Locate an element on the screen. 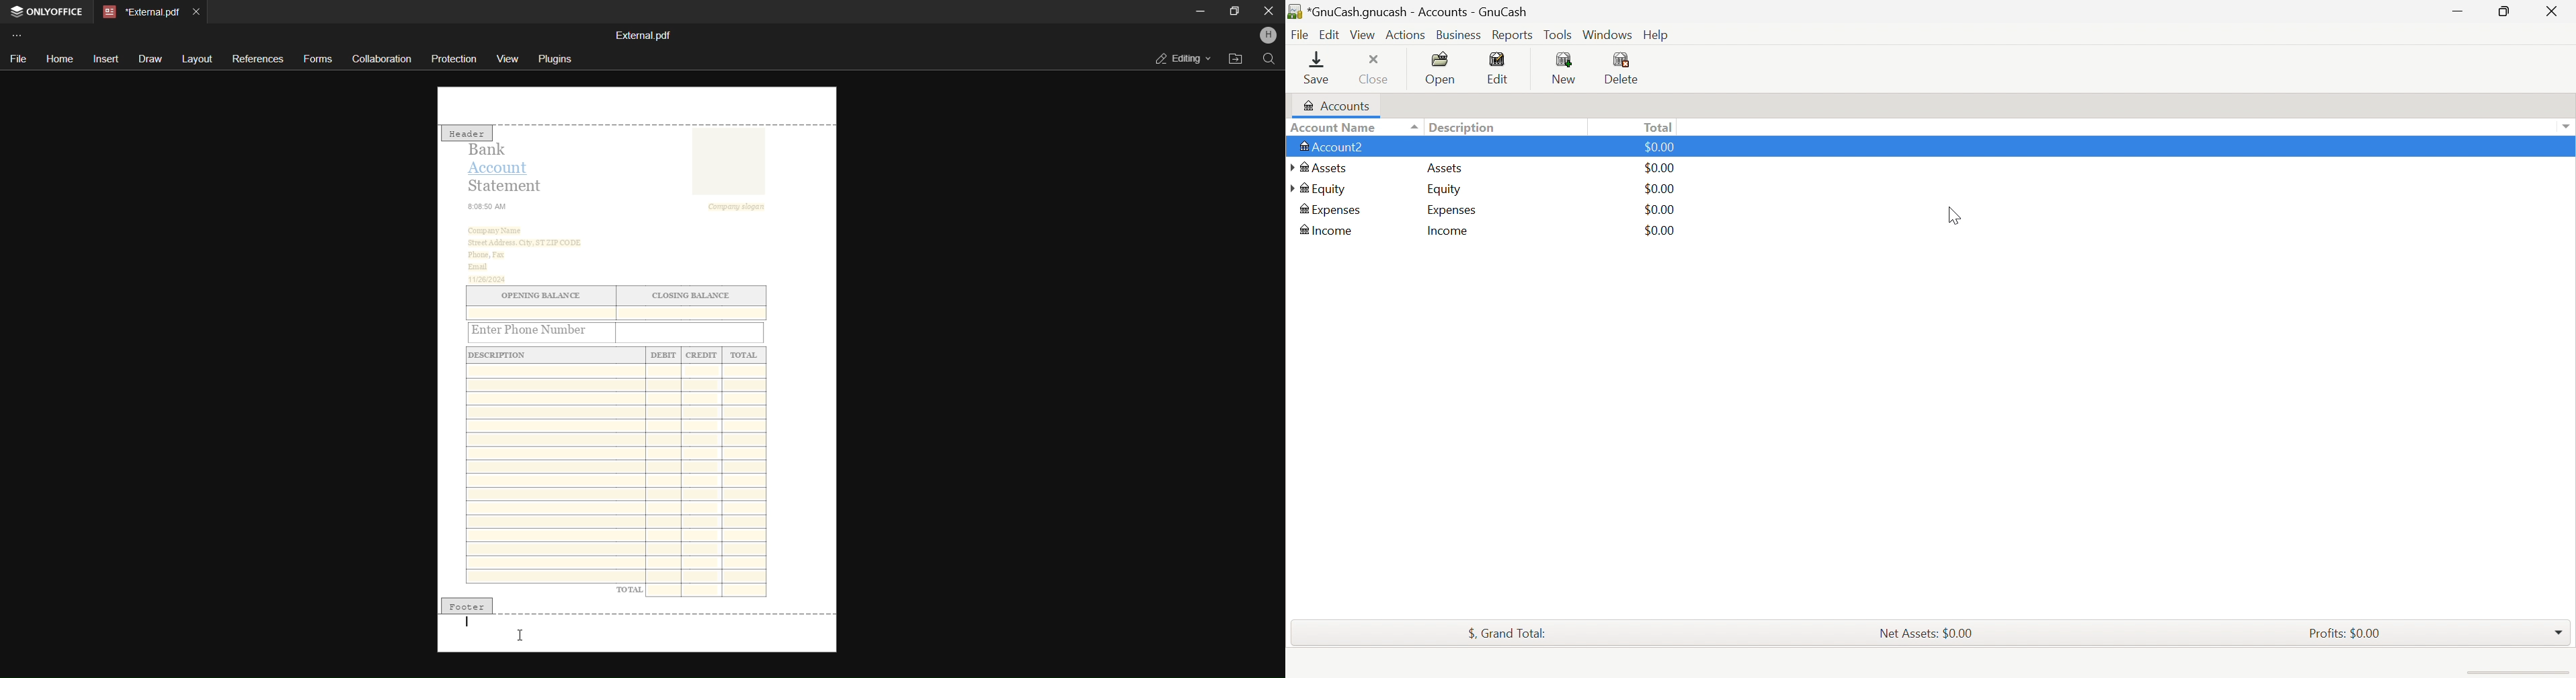 This screenshot has height=700, width=2576. Income is located at coordinates (1328, 230).